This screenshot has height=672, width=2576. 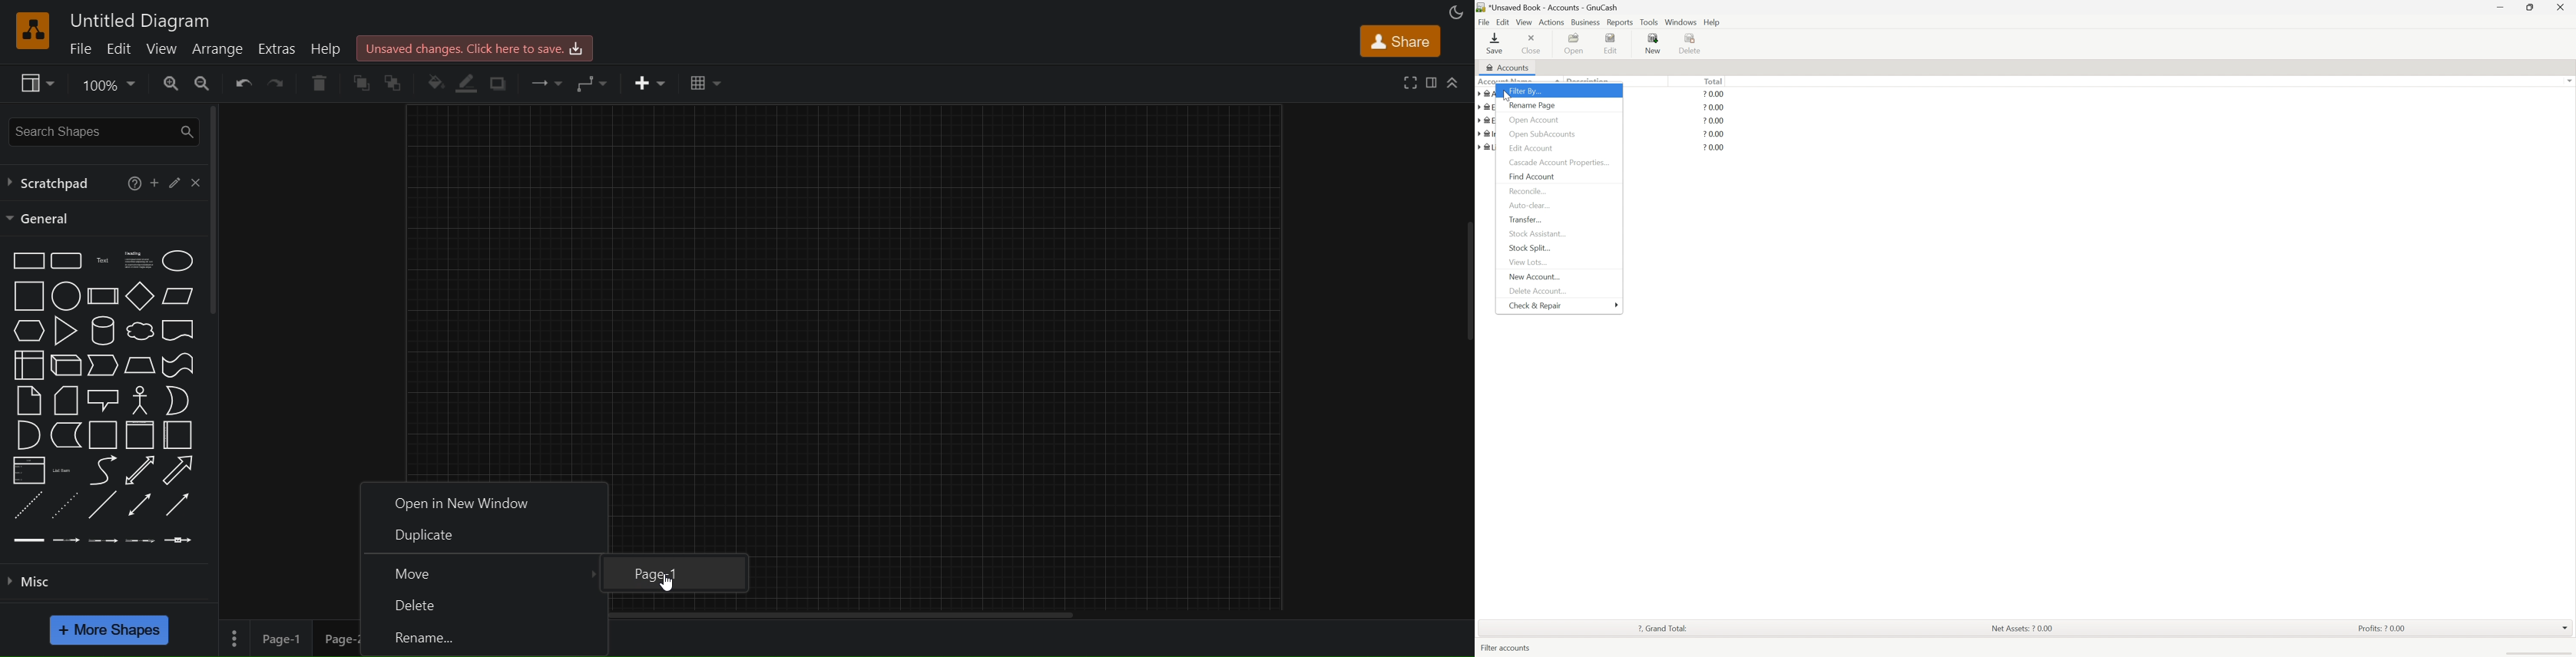 What do you see at coordinates (2561, 7) in the screenshot?
I see `close` at bounding box center [2561, 7].